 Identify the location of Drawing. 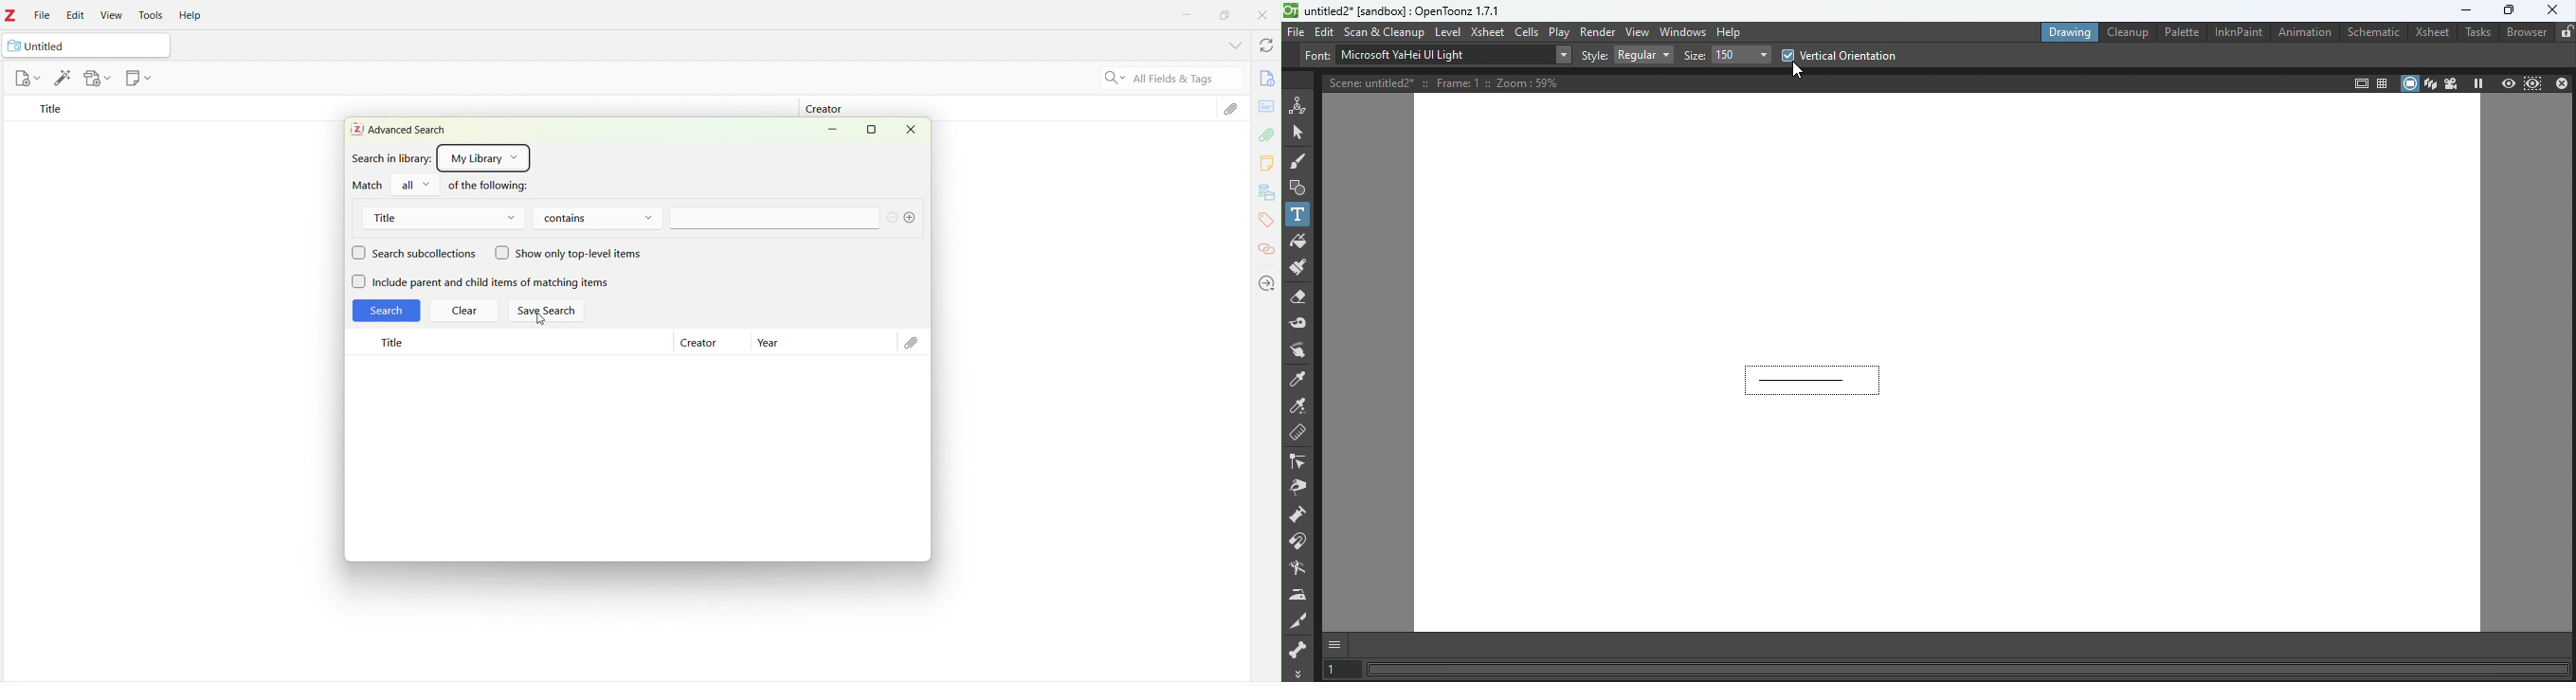
(2070, 31).